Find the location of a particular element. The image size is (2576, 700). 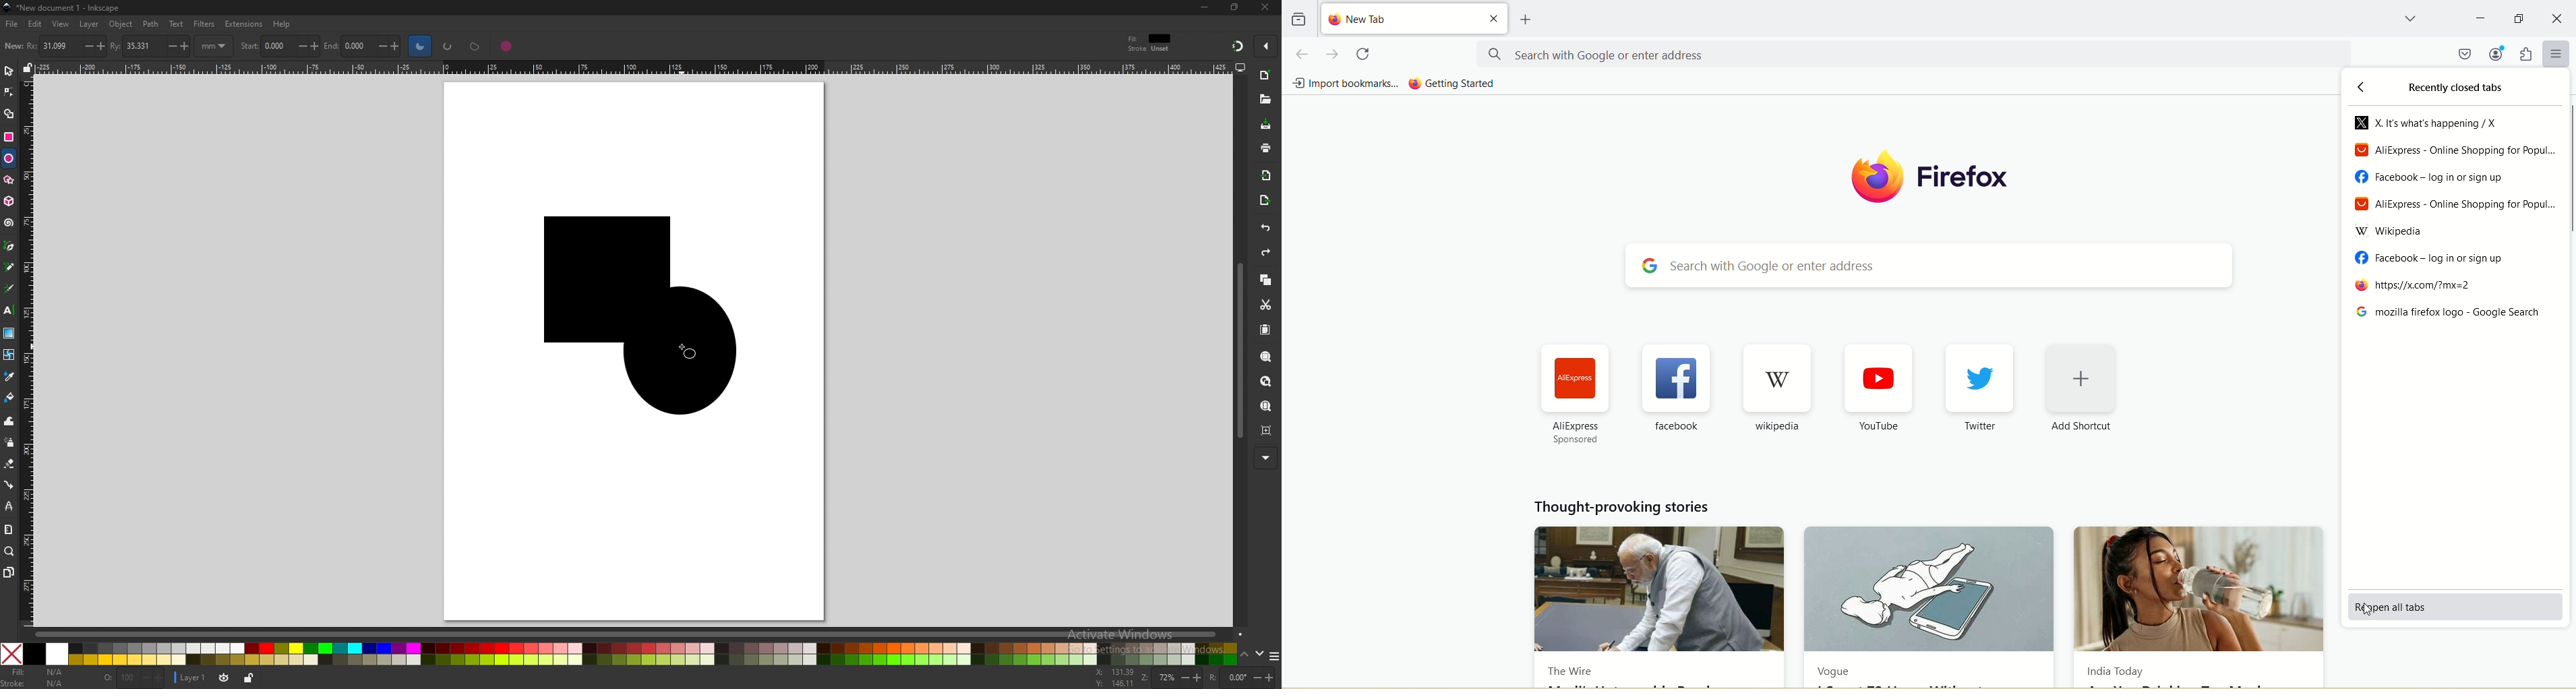

path is located at coordinates (152, 24).